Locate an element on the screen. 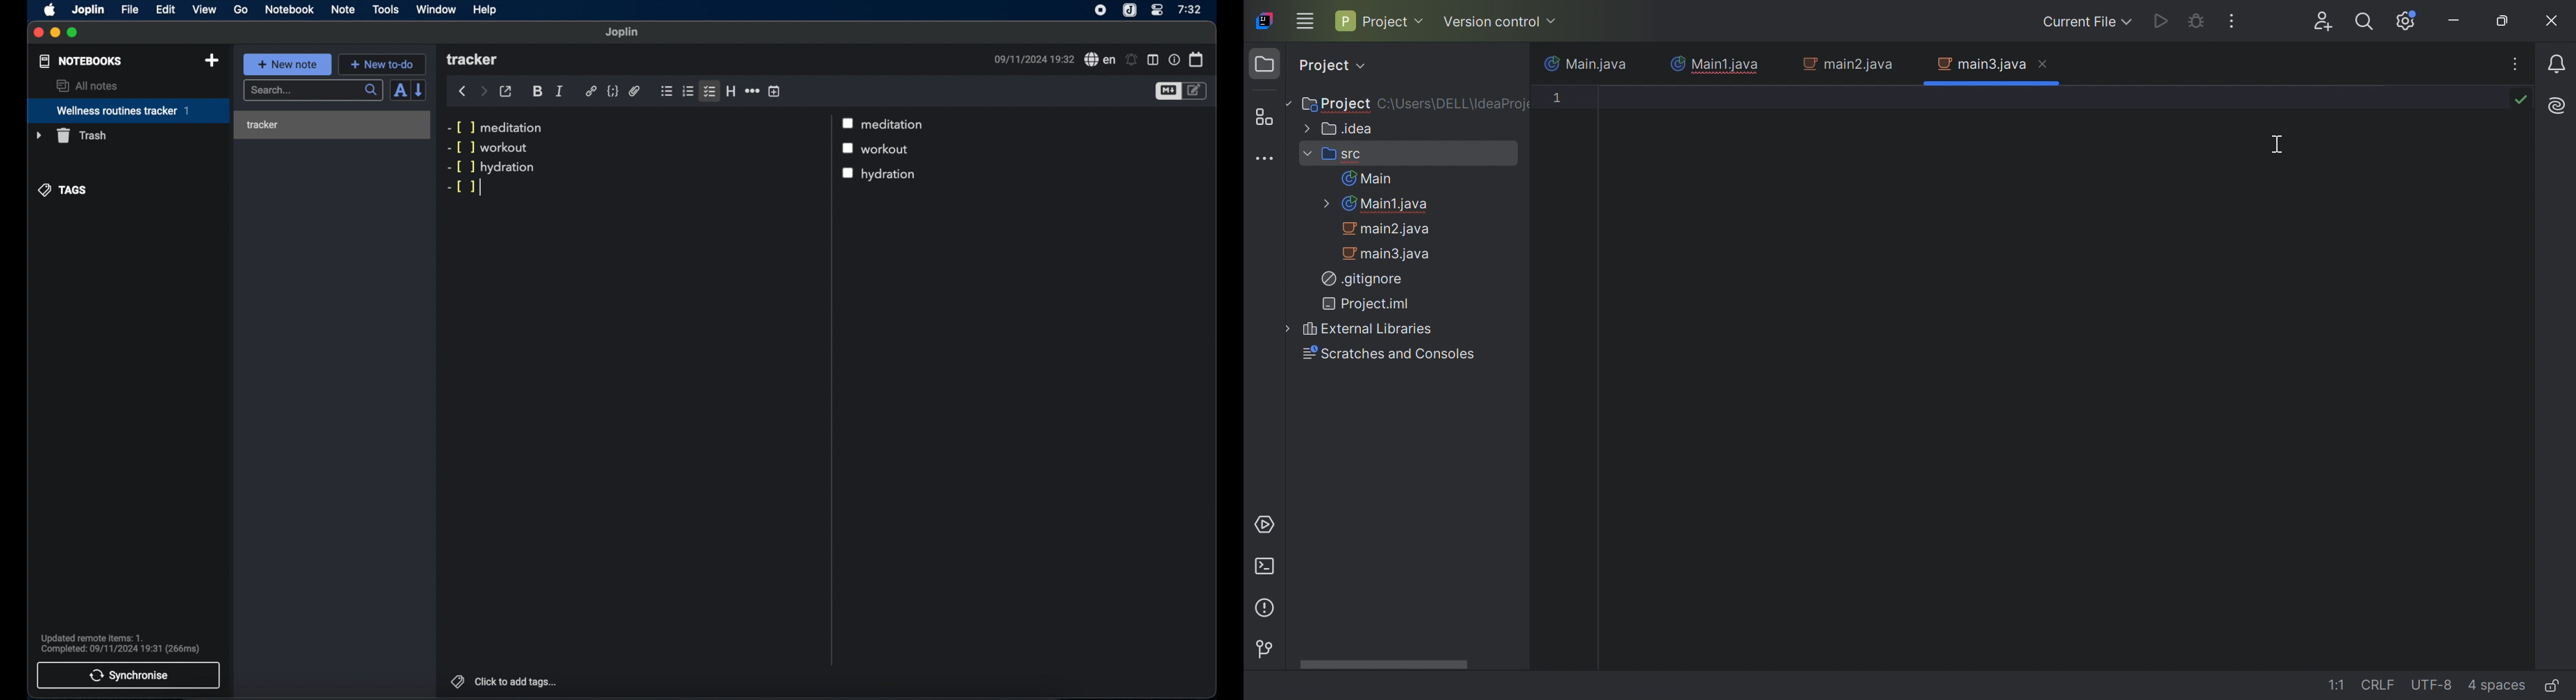 Image resolution: width=2576 pixels, height=700 pixels. tracker is located at coordinates (330, 124).